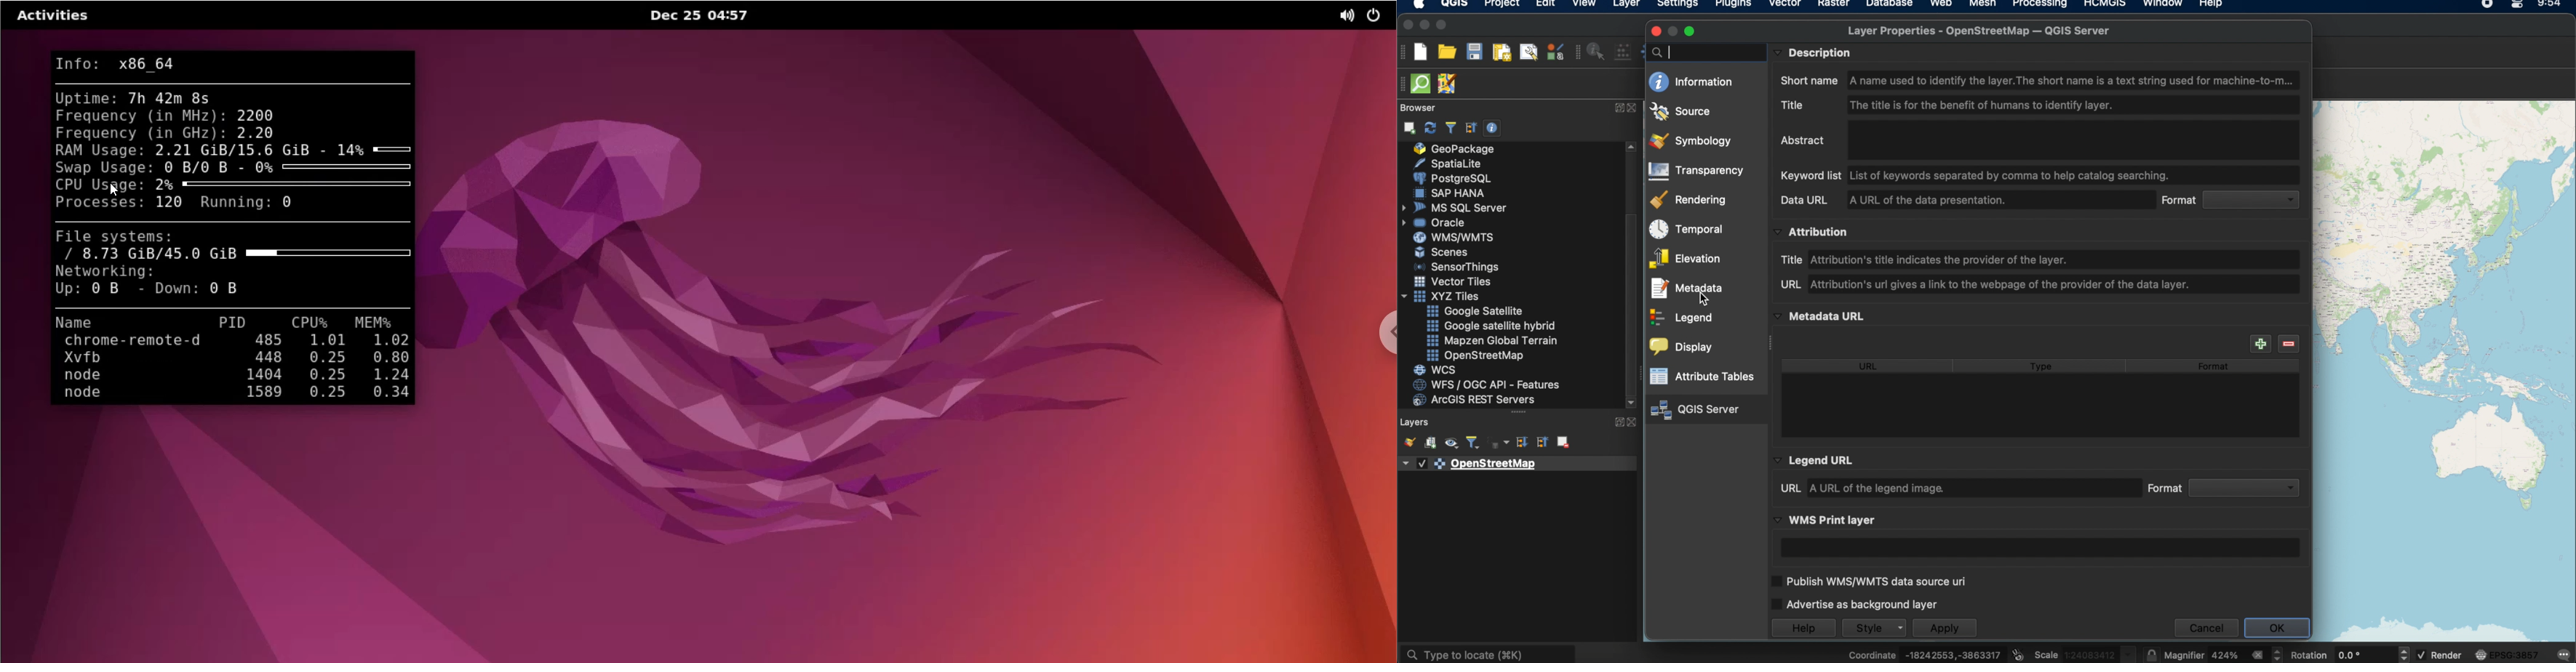 The height and width of the screenshot is (672, 2576). What do you see at coordinates (1982, 5) in the screenshot?
I see `mesh` at bounding box center [1982, 5].